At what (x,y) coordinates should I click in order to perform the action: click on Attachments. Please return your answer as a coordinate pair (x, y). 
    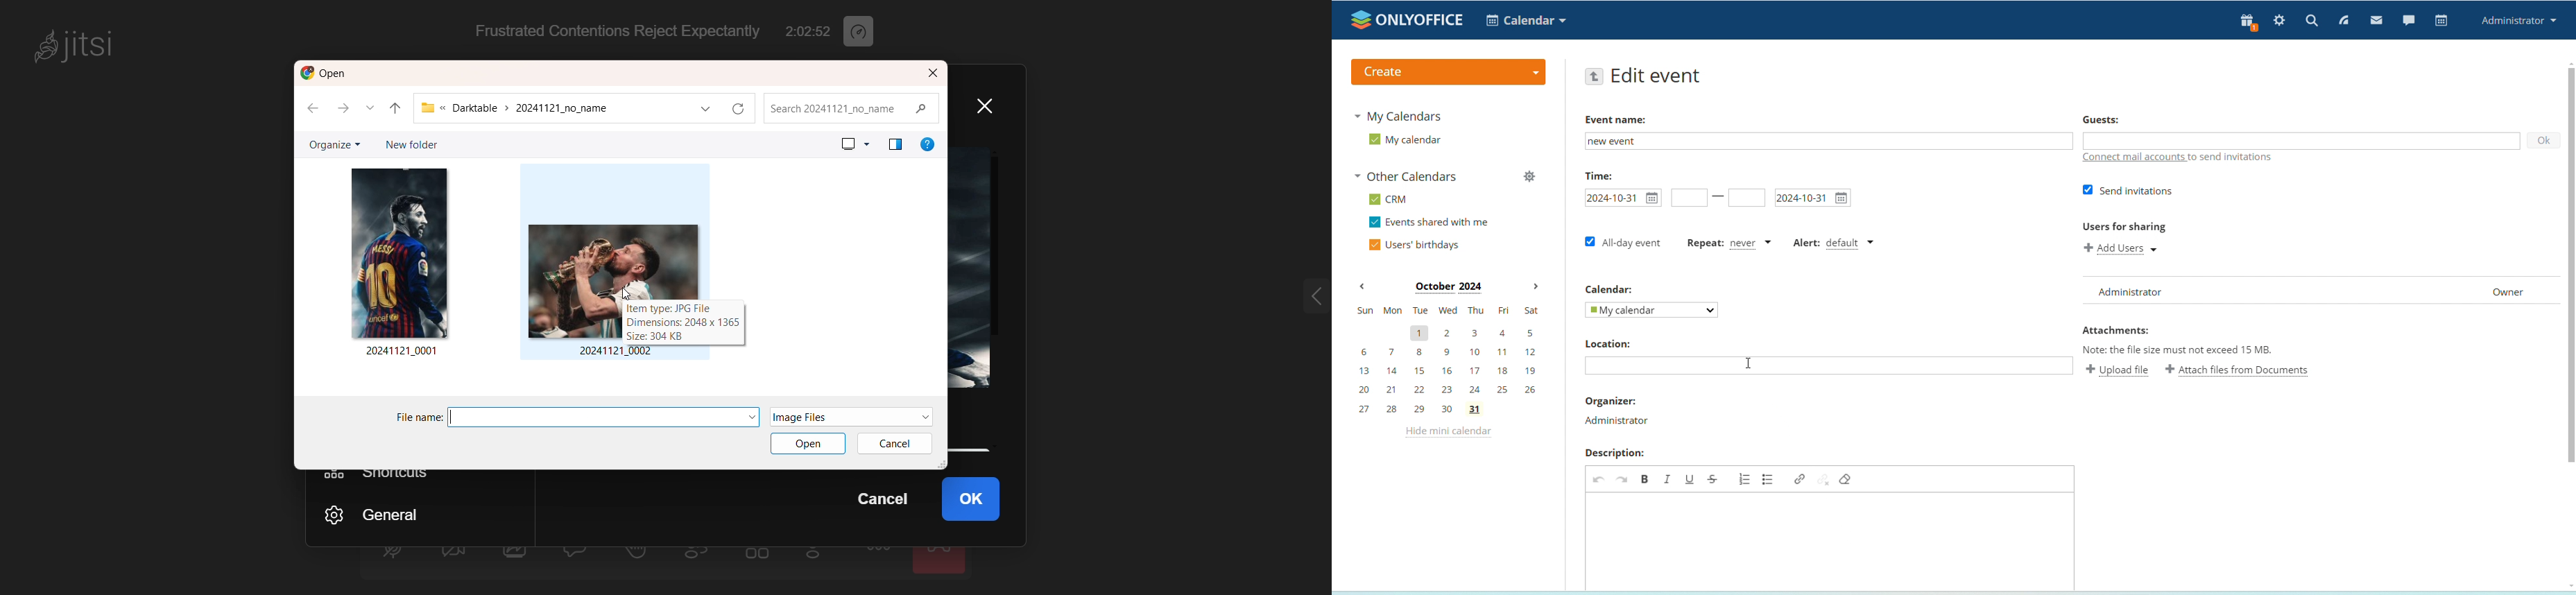
    Looking at the image, I should click on (2116, 331).